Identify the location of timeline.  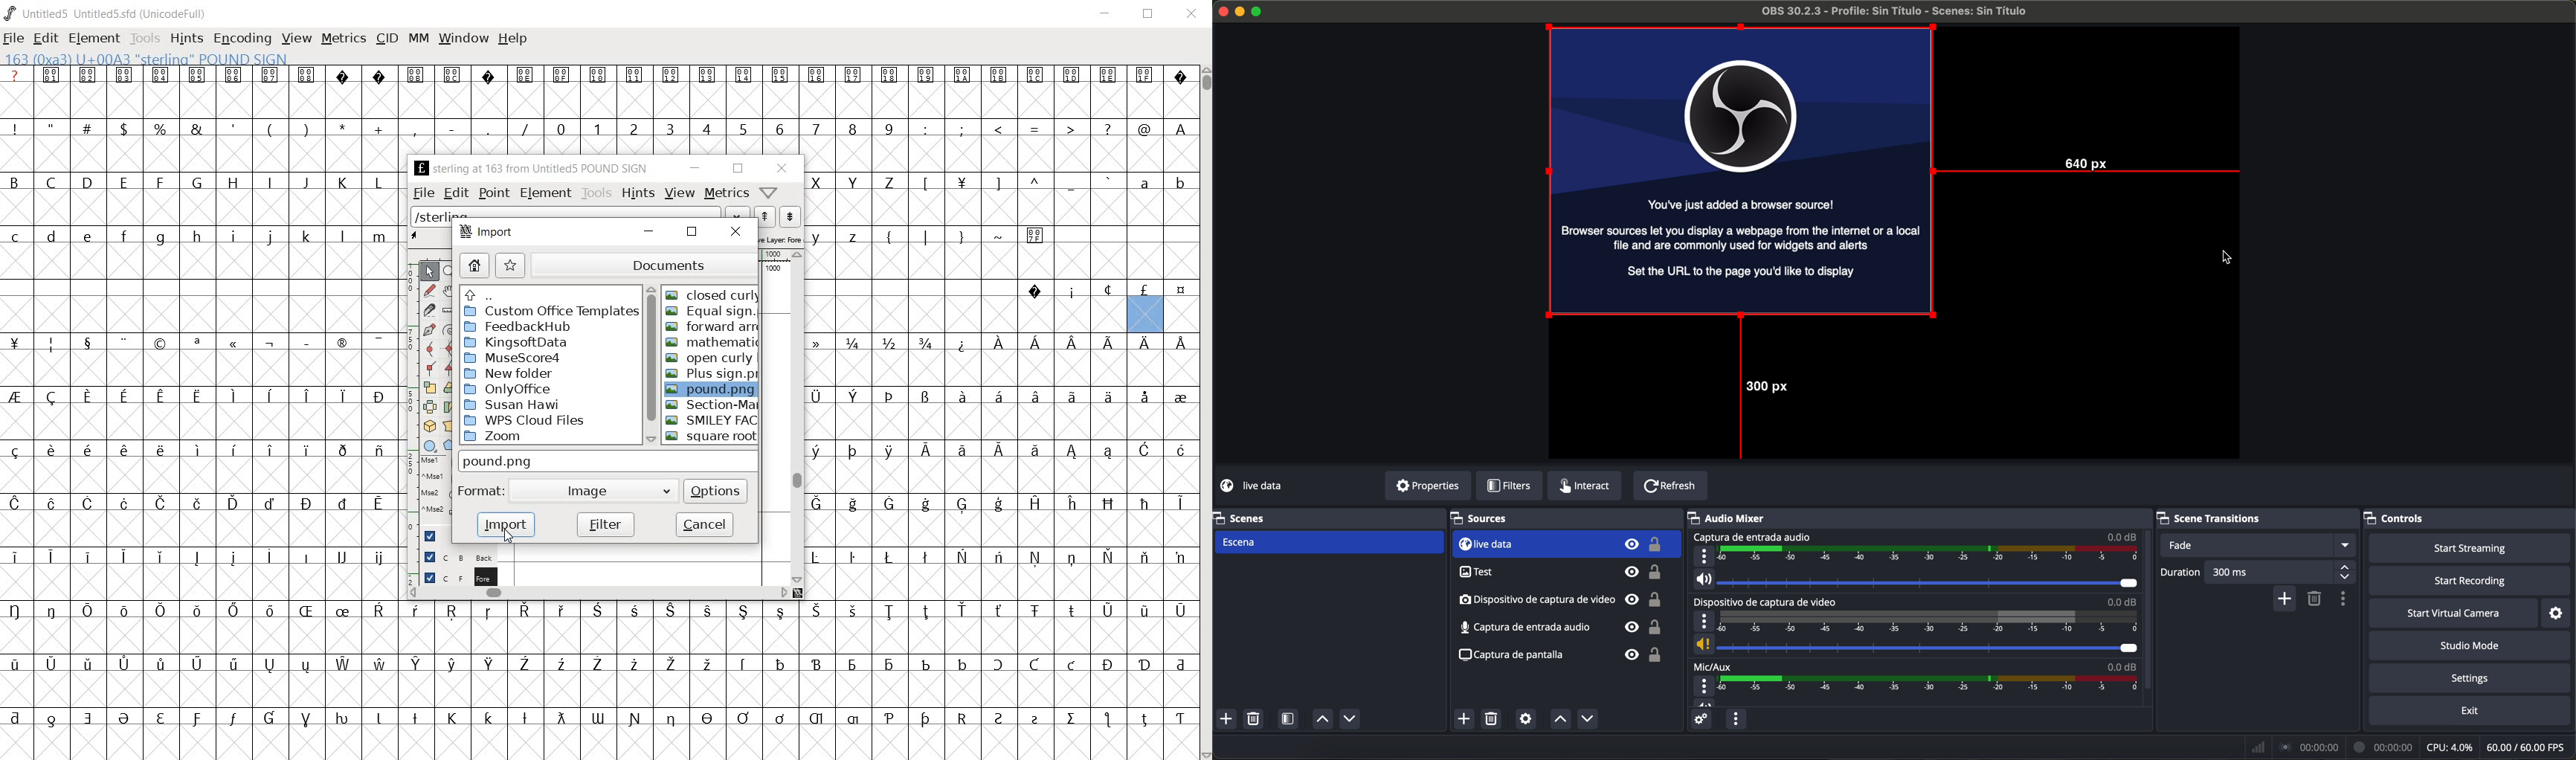
(1927, 621).